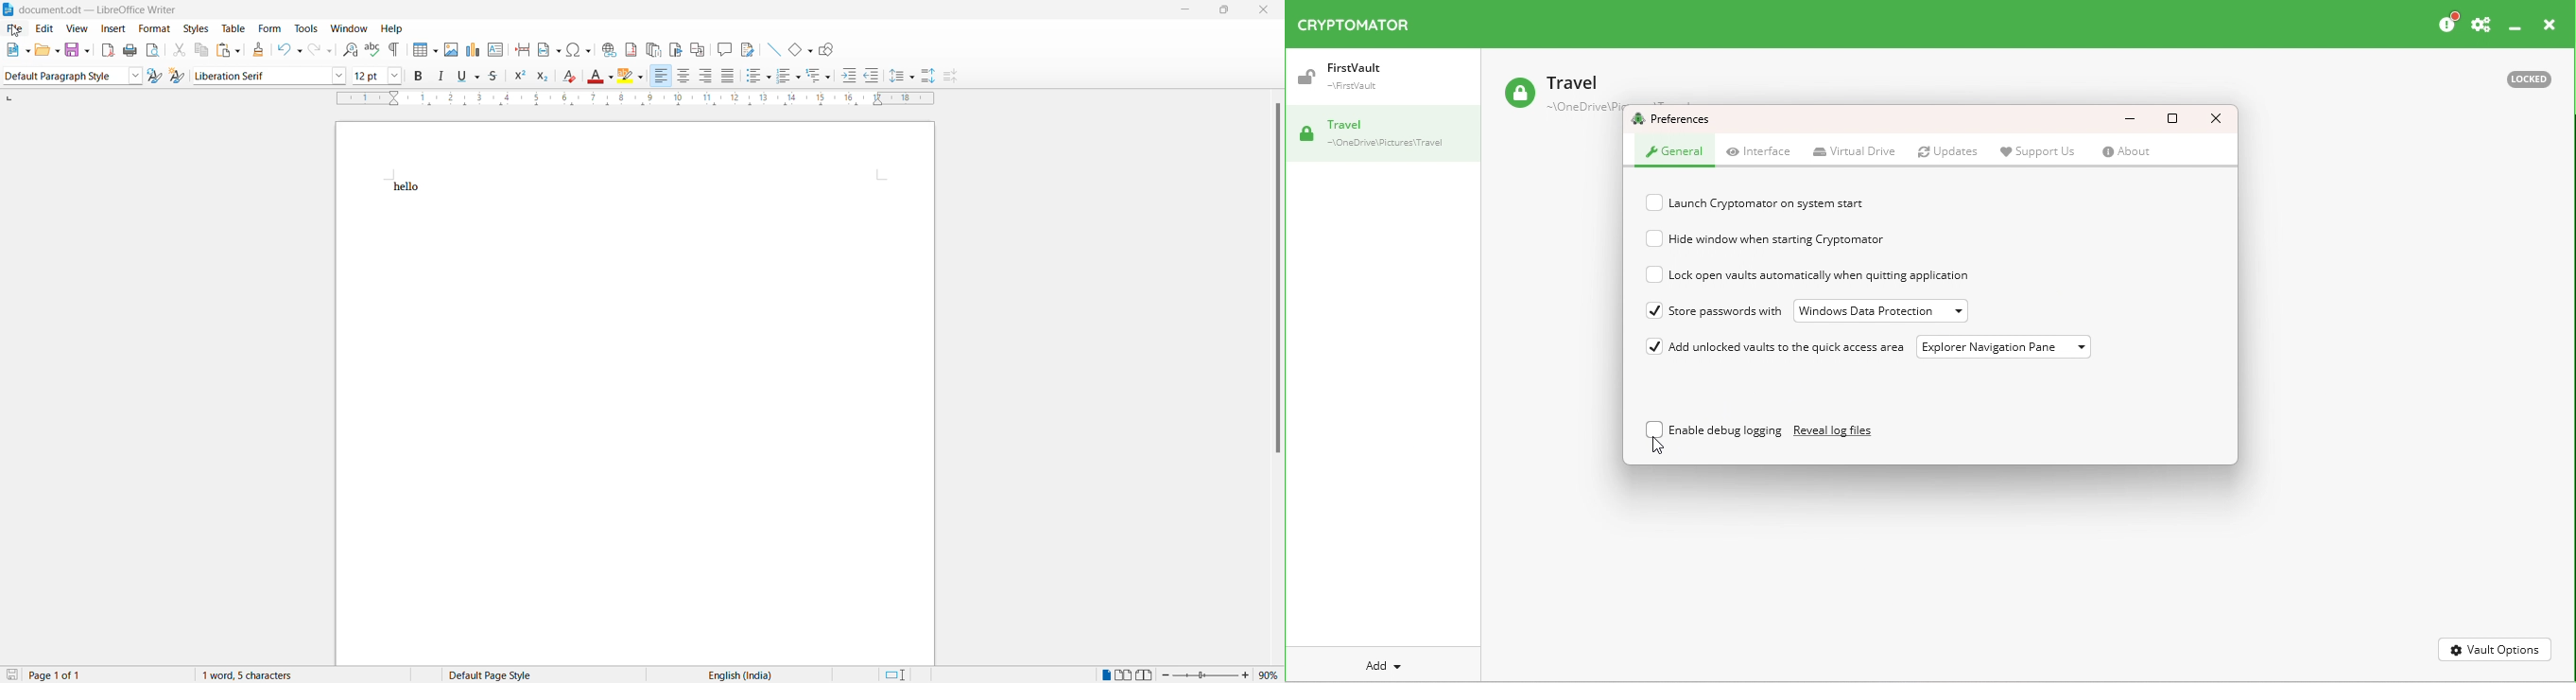 The width and height of the screenshot is (2576, 700). What do you see at coordinates (635, 99) in the screenshot?
I see `ruler` at bounding box center [635, 99].